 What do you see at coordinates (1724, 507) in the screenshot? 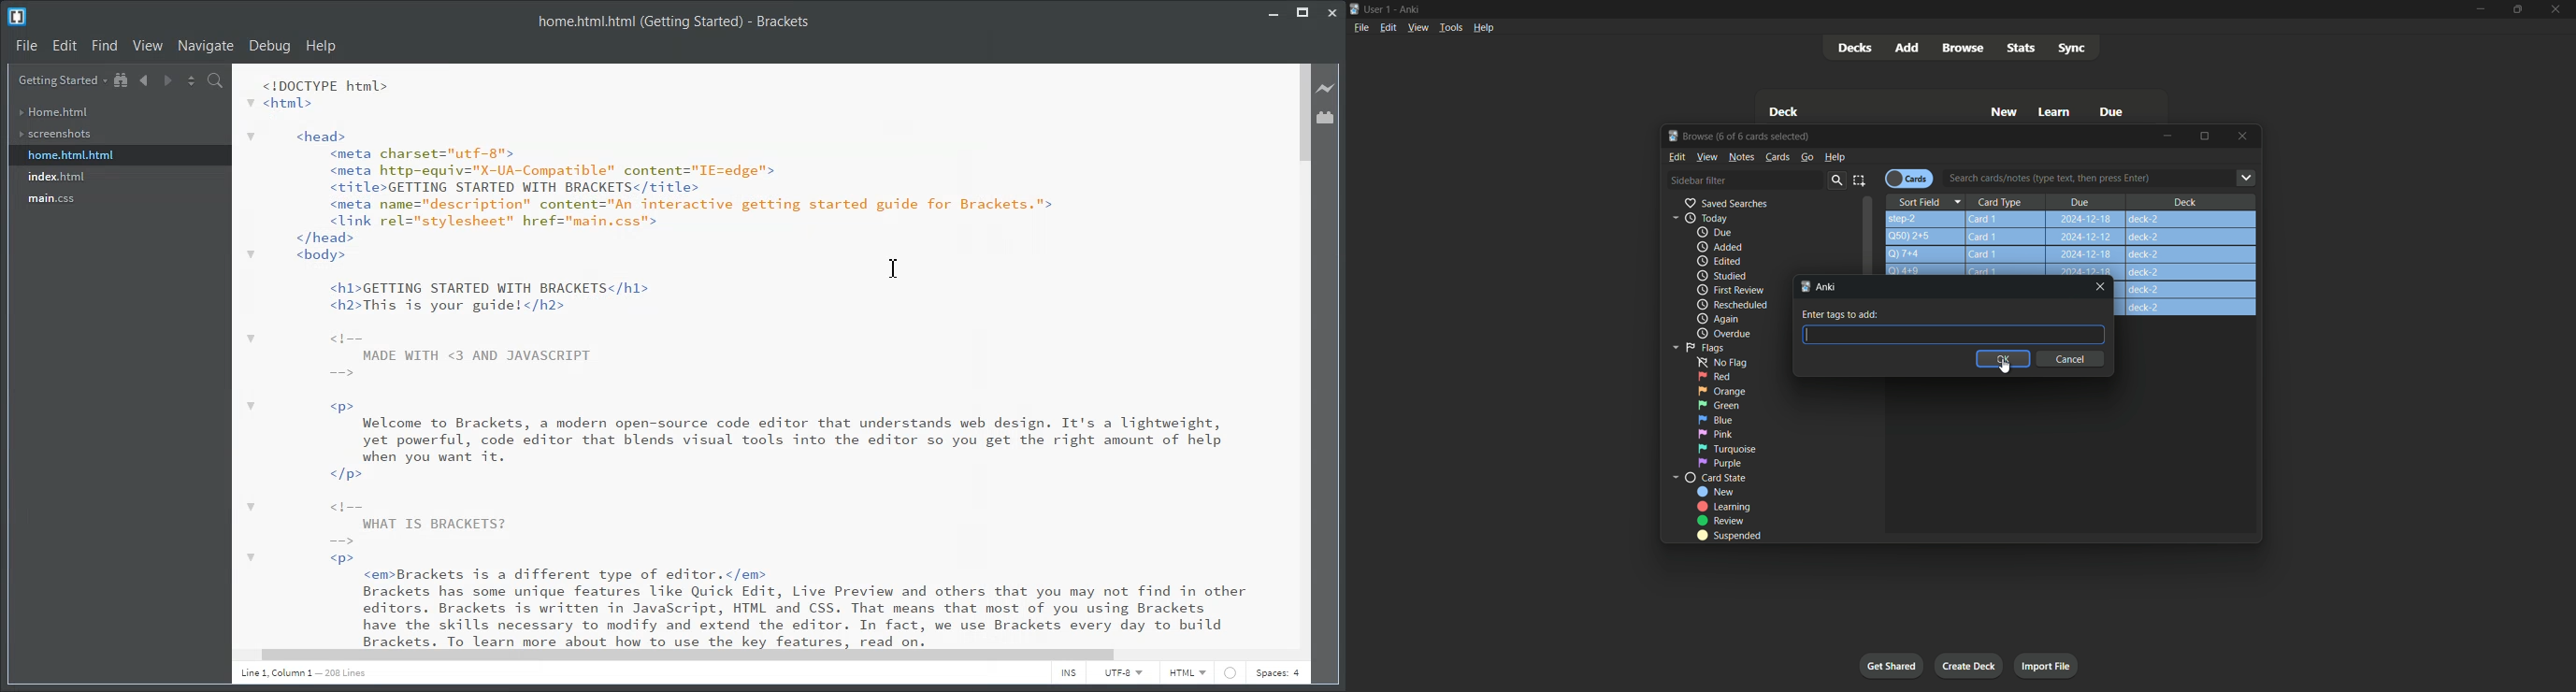
I see `Learning` at bounding box center [1724, 507].